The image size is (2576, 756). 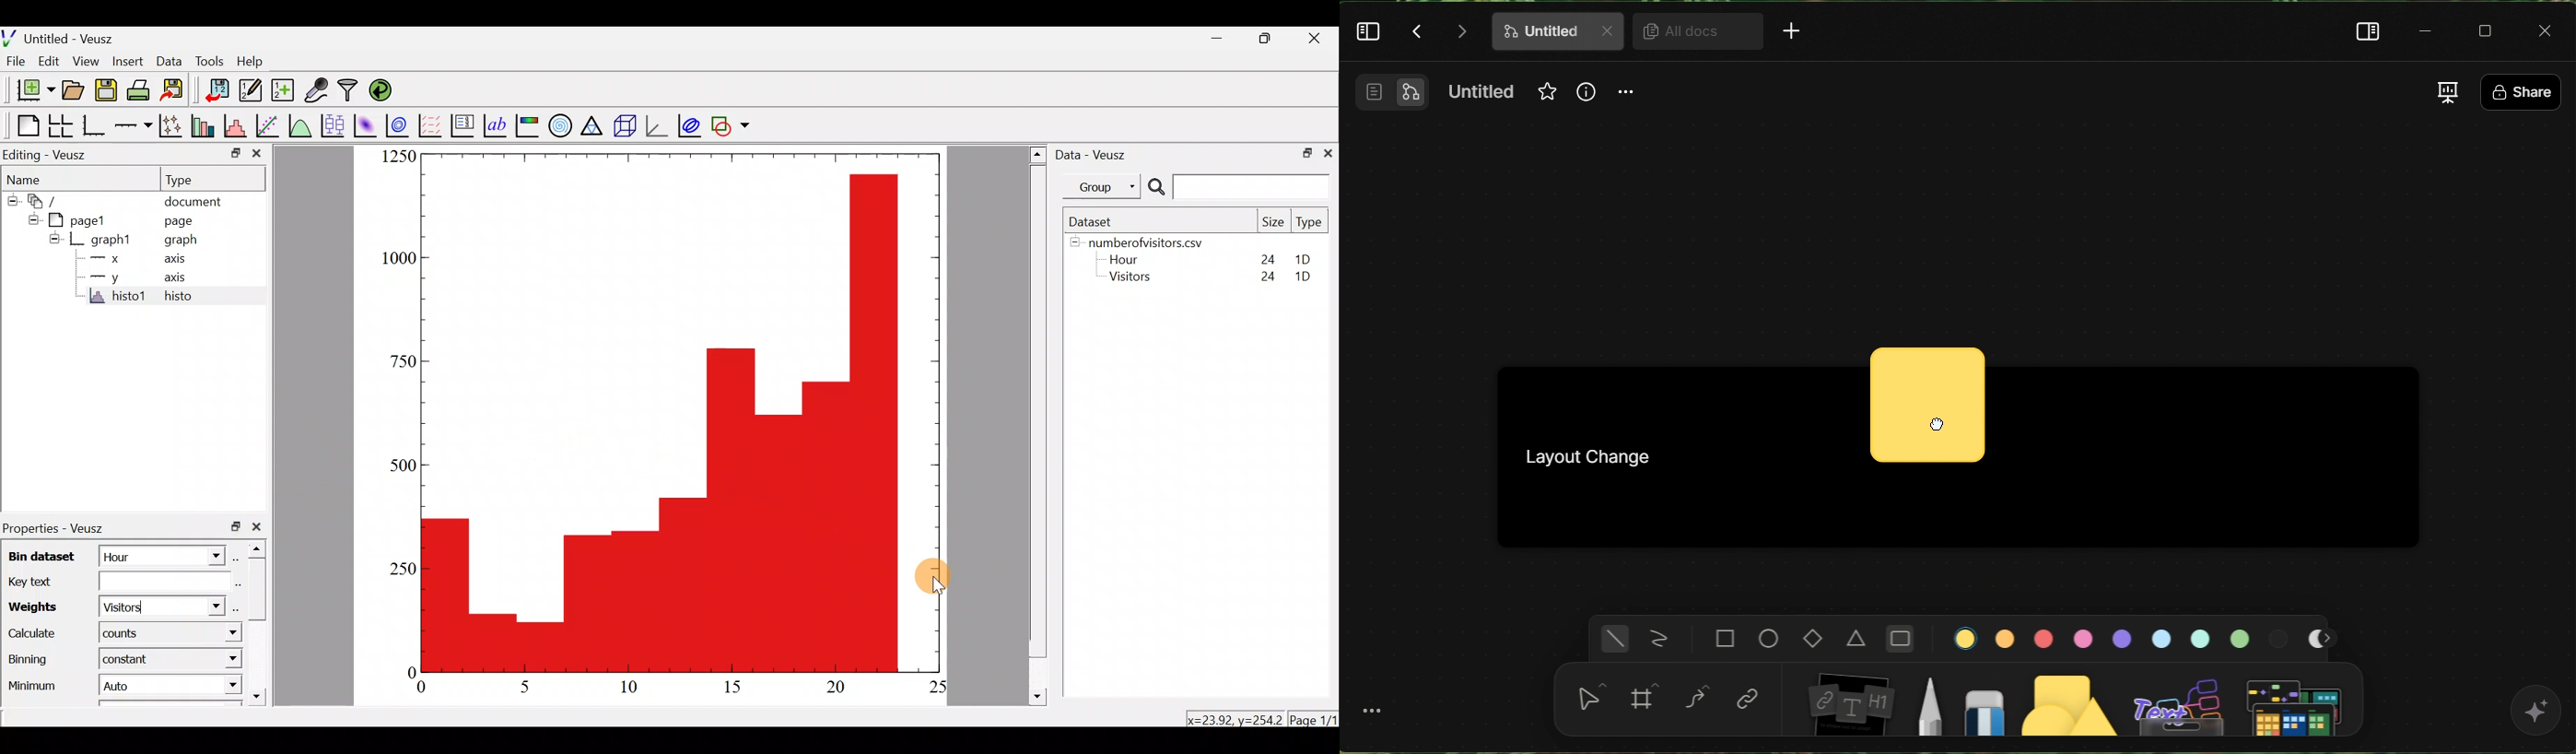 I want to click on Bin dataset, so click(x=46, y=557).